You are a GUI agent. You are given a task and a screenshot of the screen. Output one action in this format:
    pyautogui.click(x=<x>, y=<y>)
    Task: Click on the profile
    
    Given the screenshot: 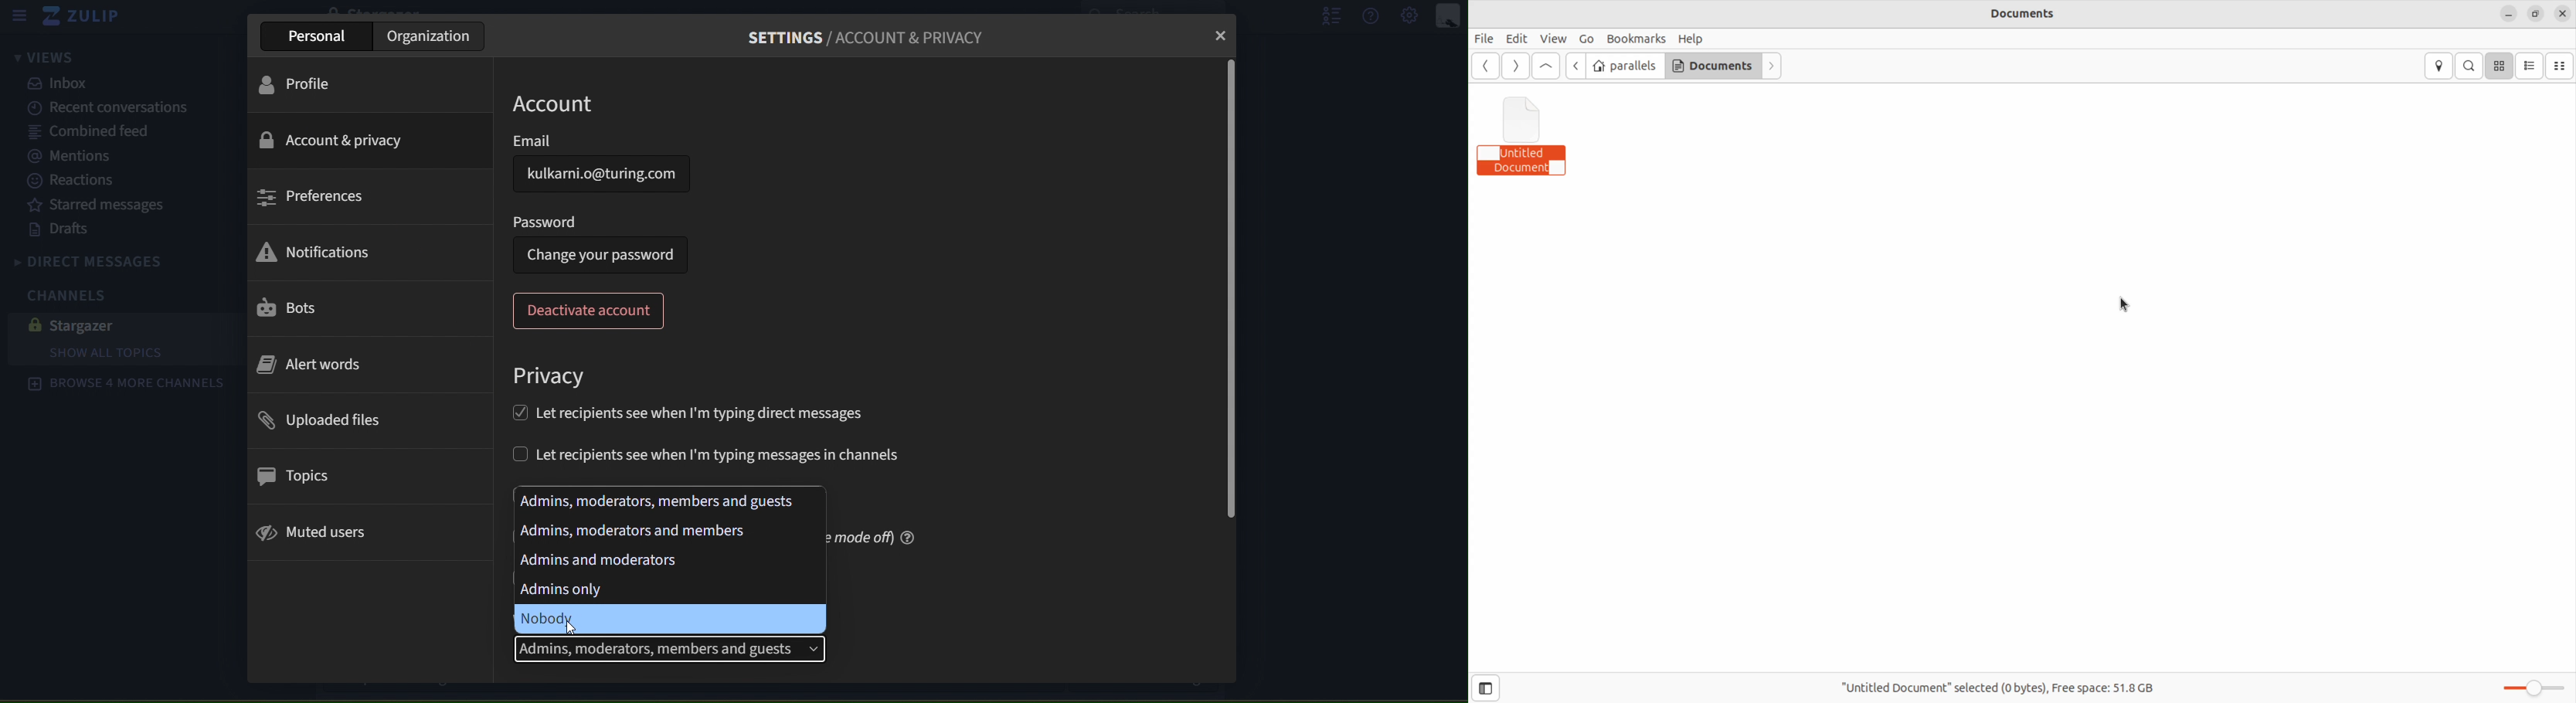 What is the action you would take?
    pyautogui.click(x=305, y=83)
    